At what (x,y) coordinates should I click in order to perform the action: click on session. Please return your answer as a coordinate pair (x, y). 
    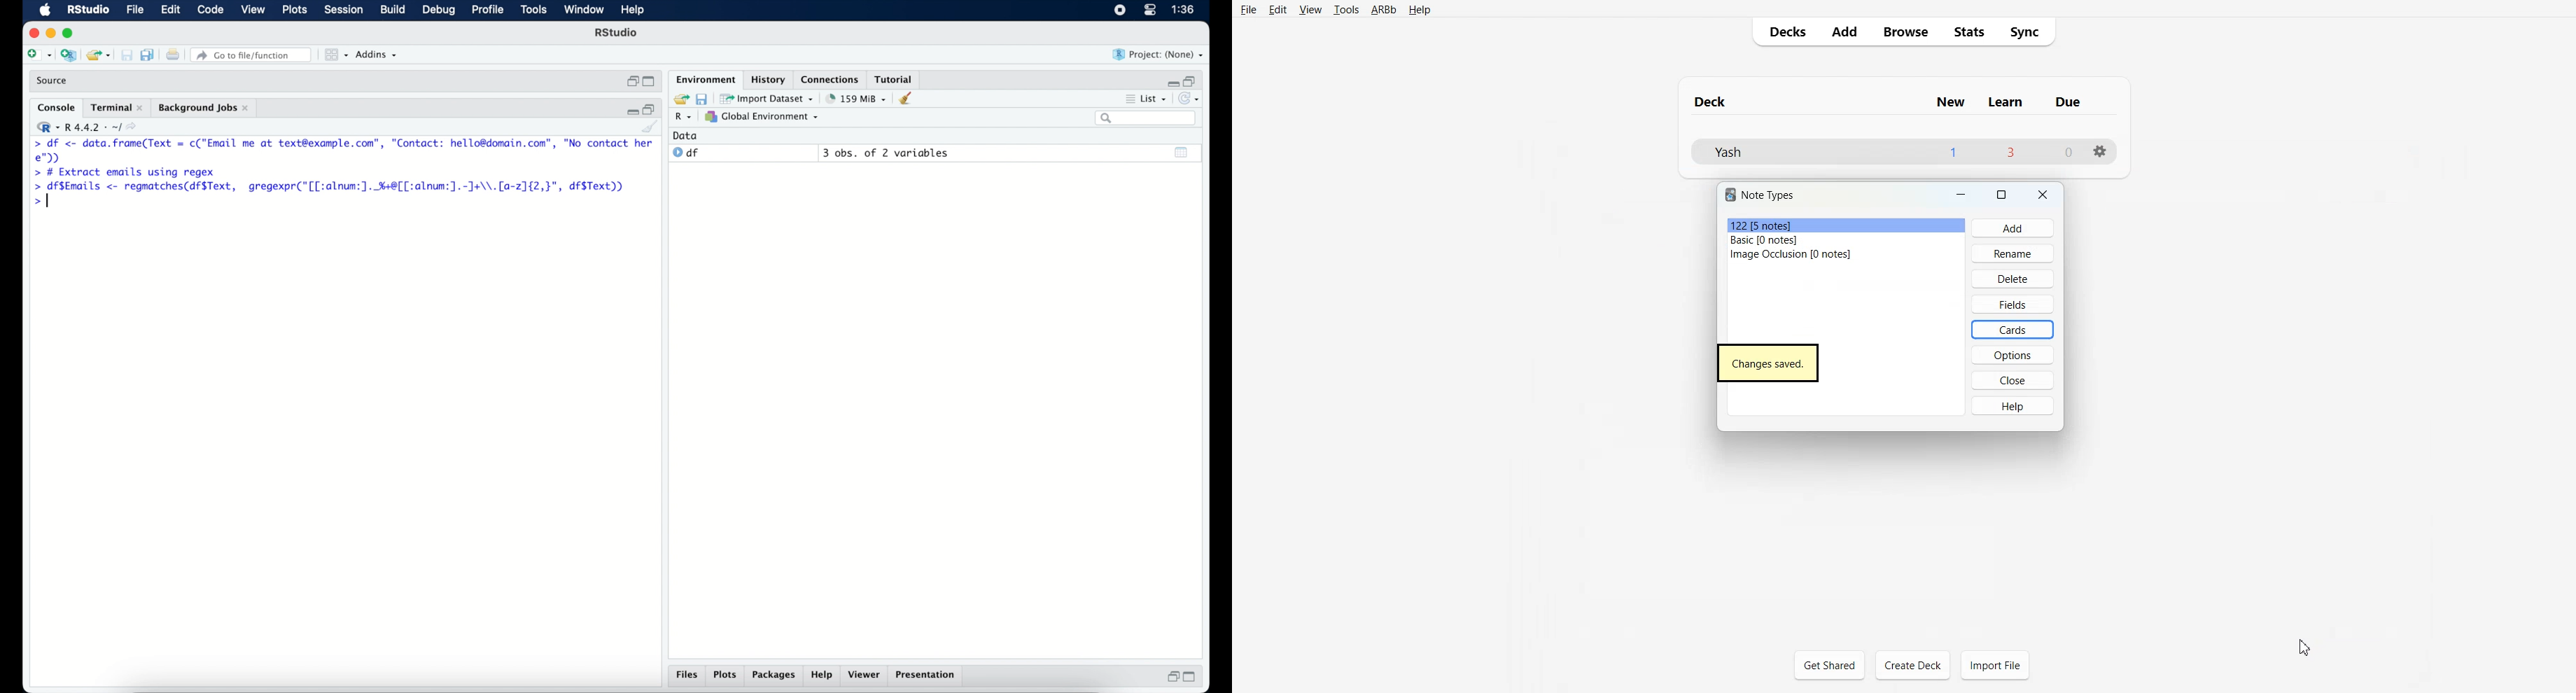
    Looking at the image, I should click on (343, 10).